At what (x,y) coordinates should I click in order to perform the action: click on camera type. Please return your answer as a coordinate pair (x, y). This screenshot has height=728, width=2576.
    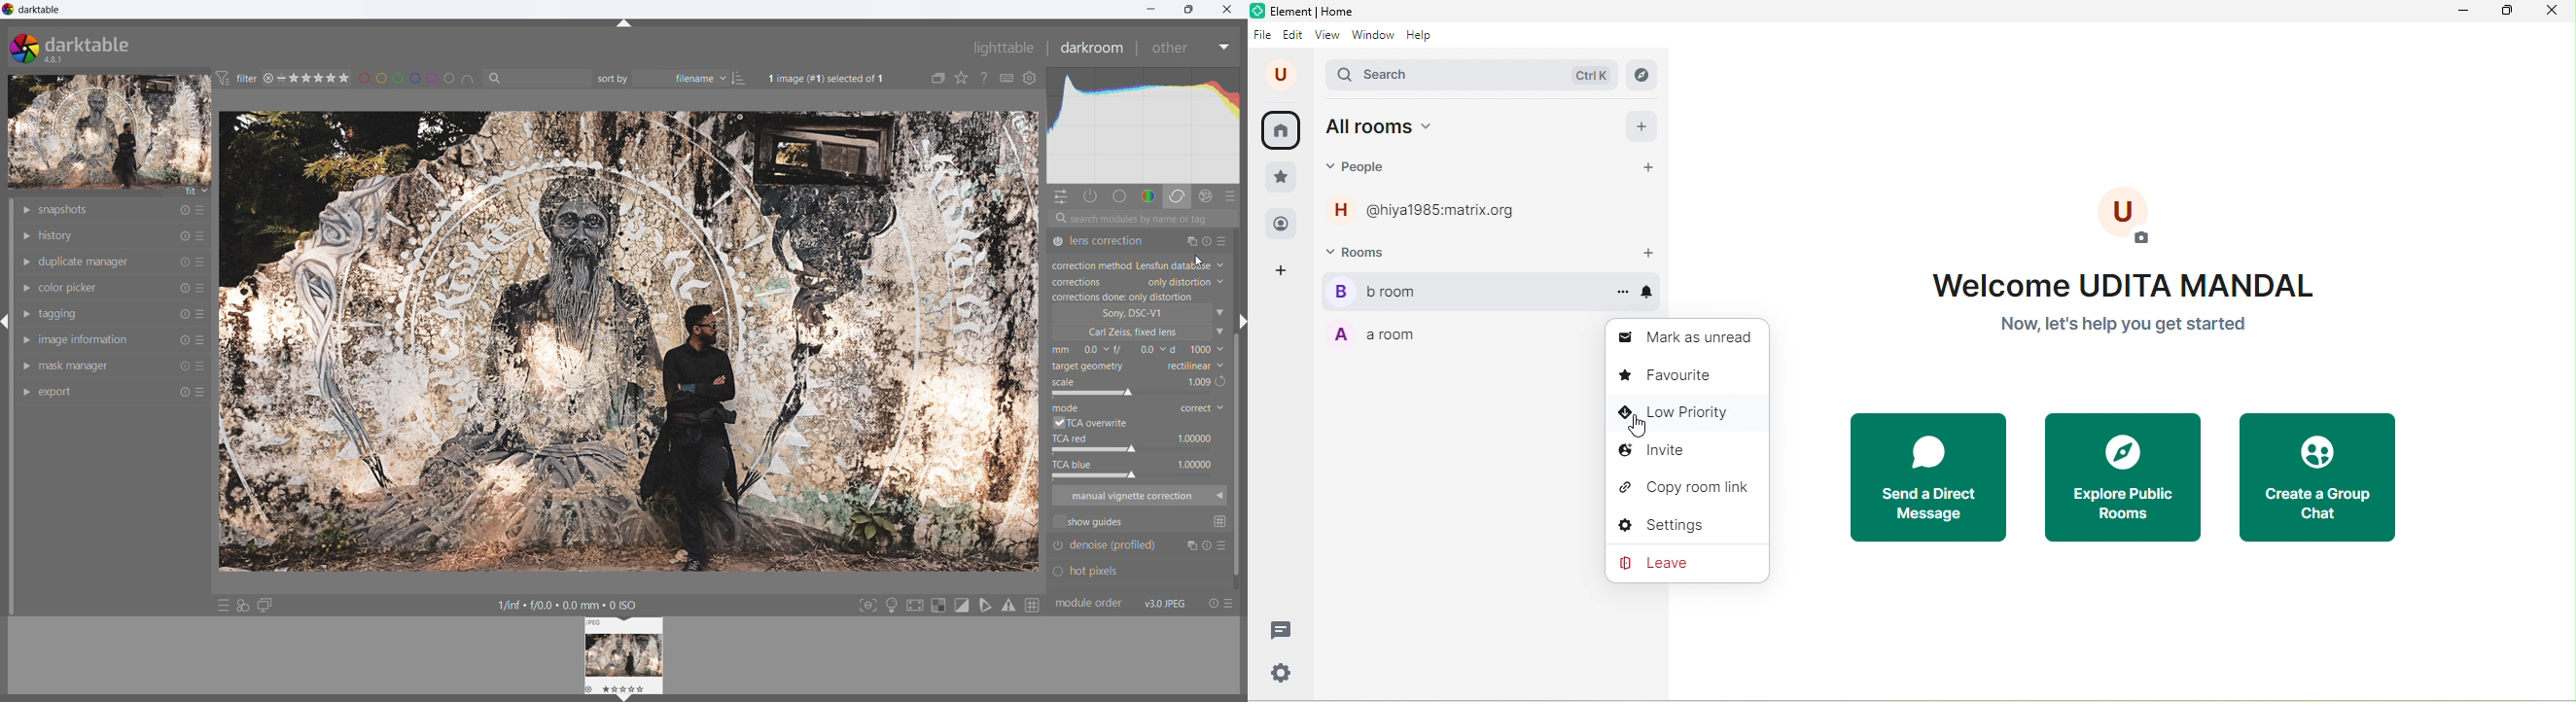
    Looking at the image, I should click on (1140, 313).